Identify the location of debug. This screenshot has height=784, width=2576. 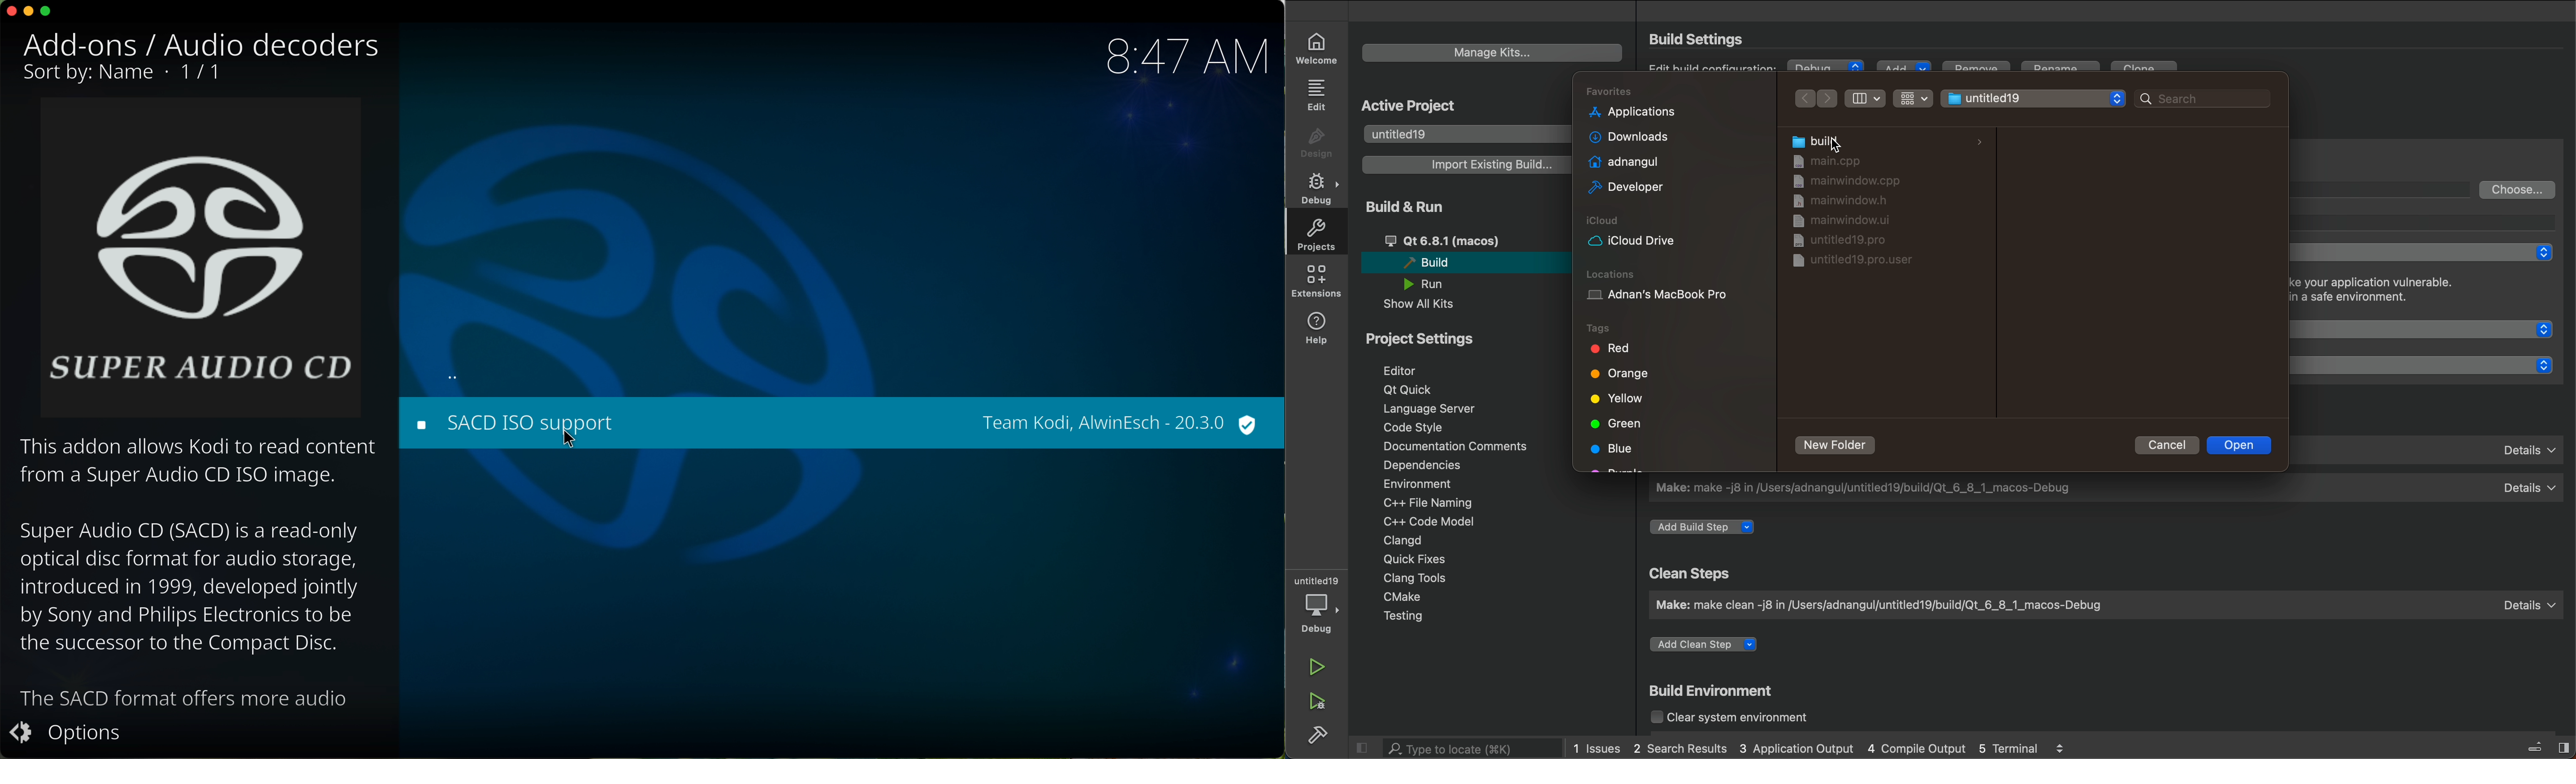
(1320, 189).